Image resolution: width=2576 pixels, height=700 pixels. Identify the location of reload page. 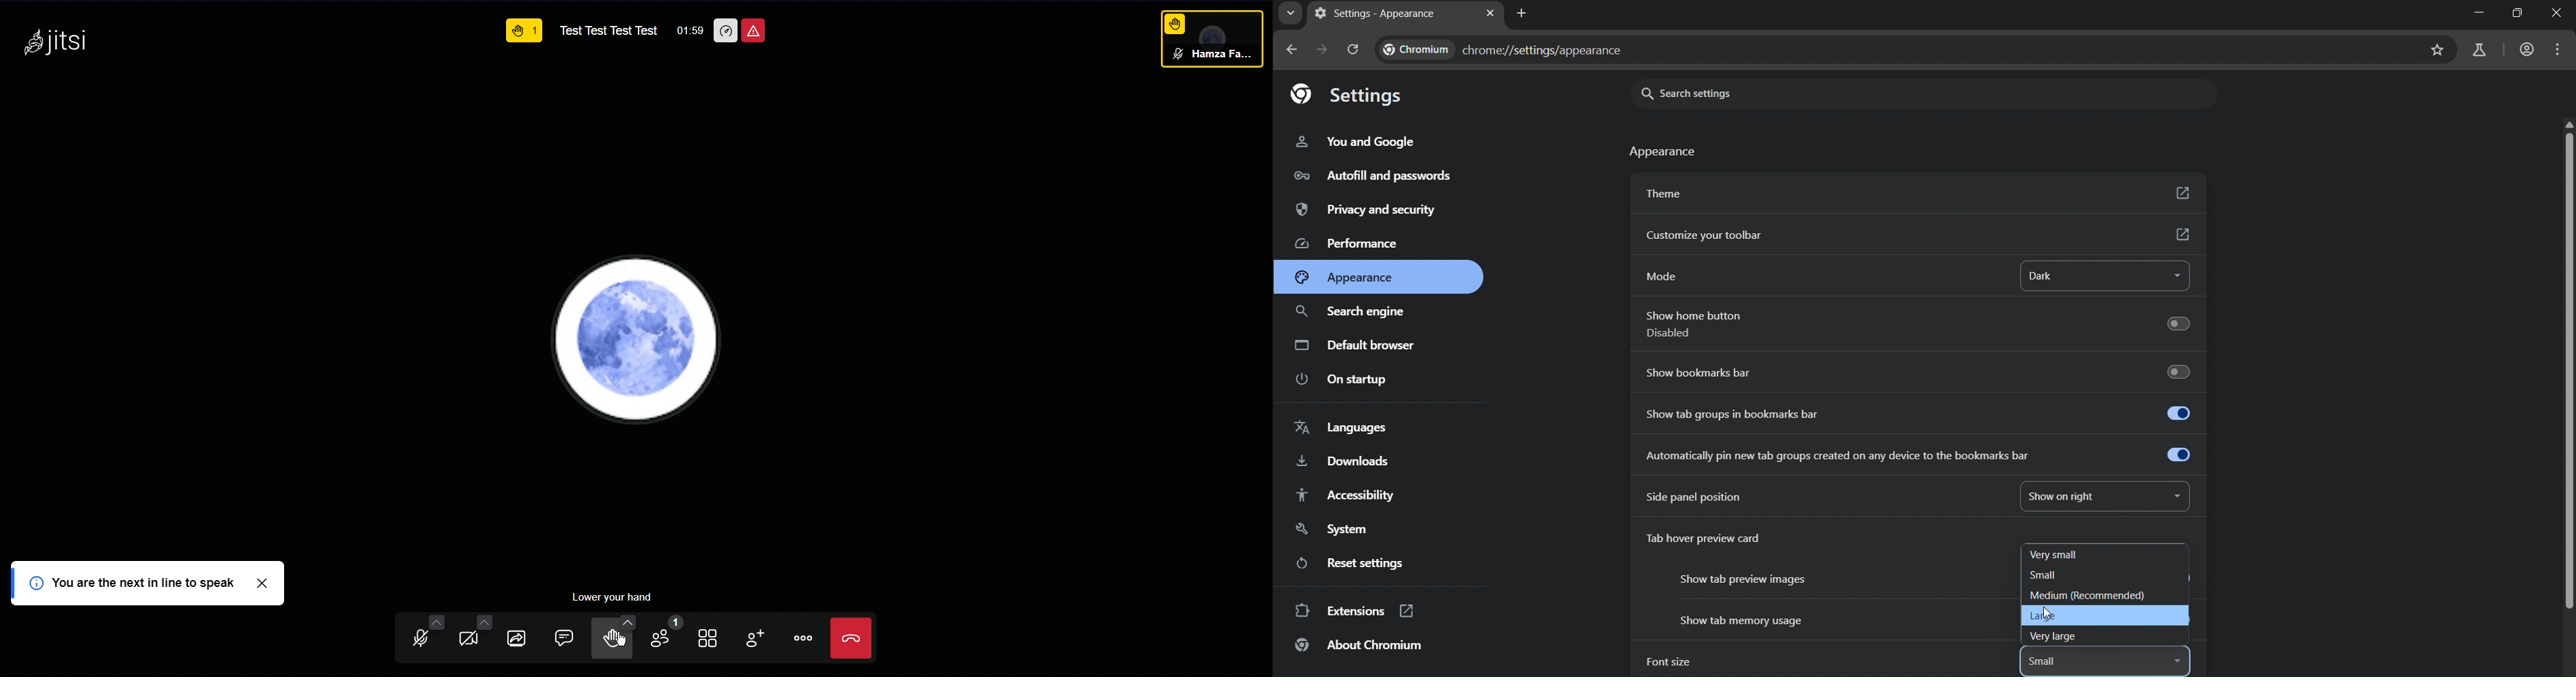
(1352, 47).